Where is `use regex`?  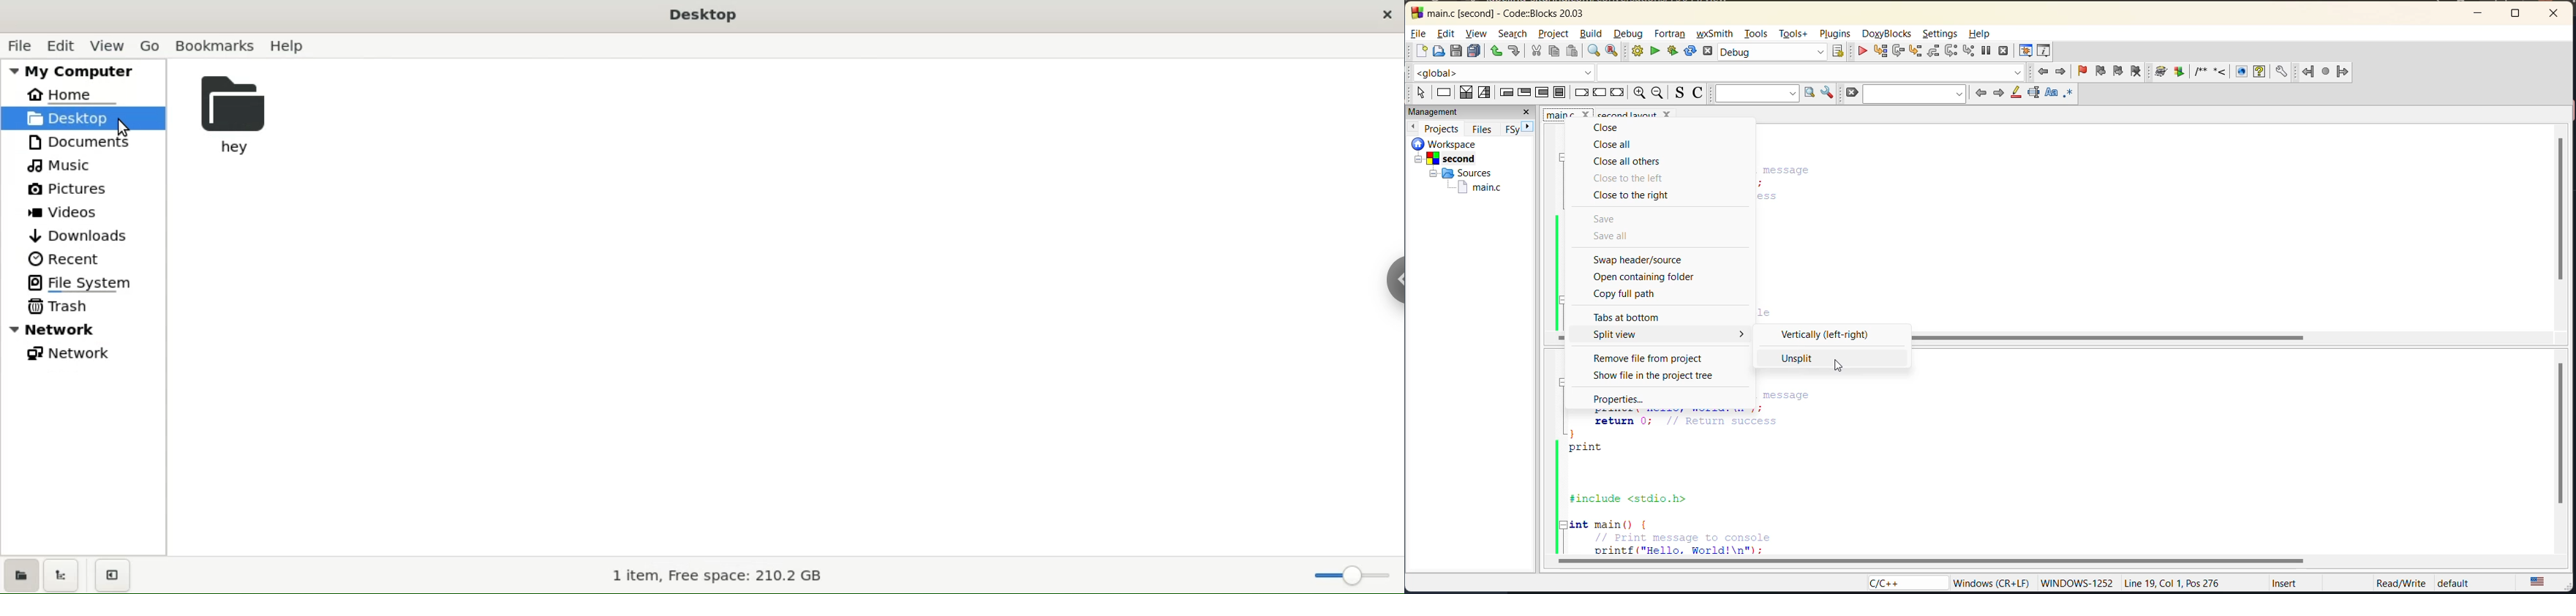
use regex is located at coordinates (2068, 94).